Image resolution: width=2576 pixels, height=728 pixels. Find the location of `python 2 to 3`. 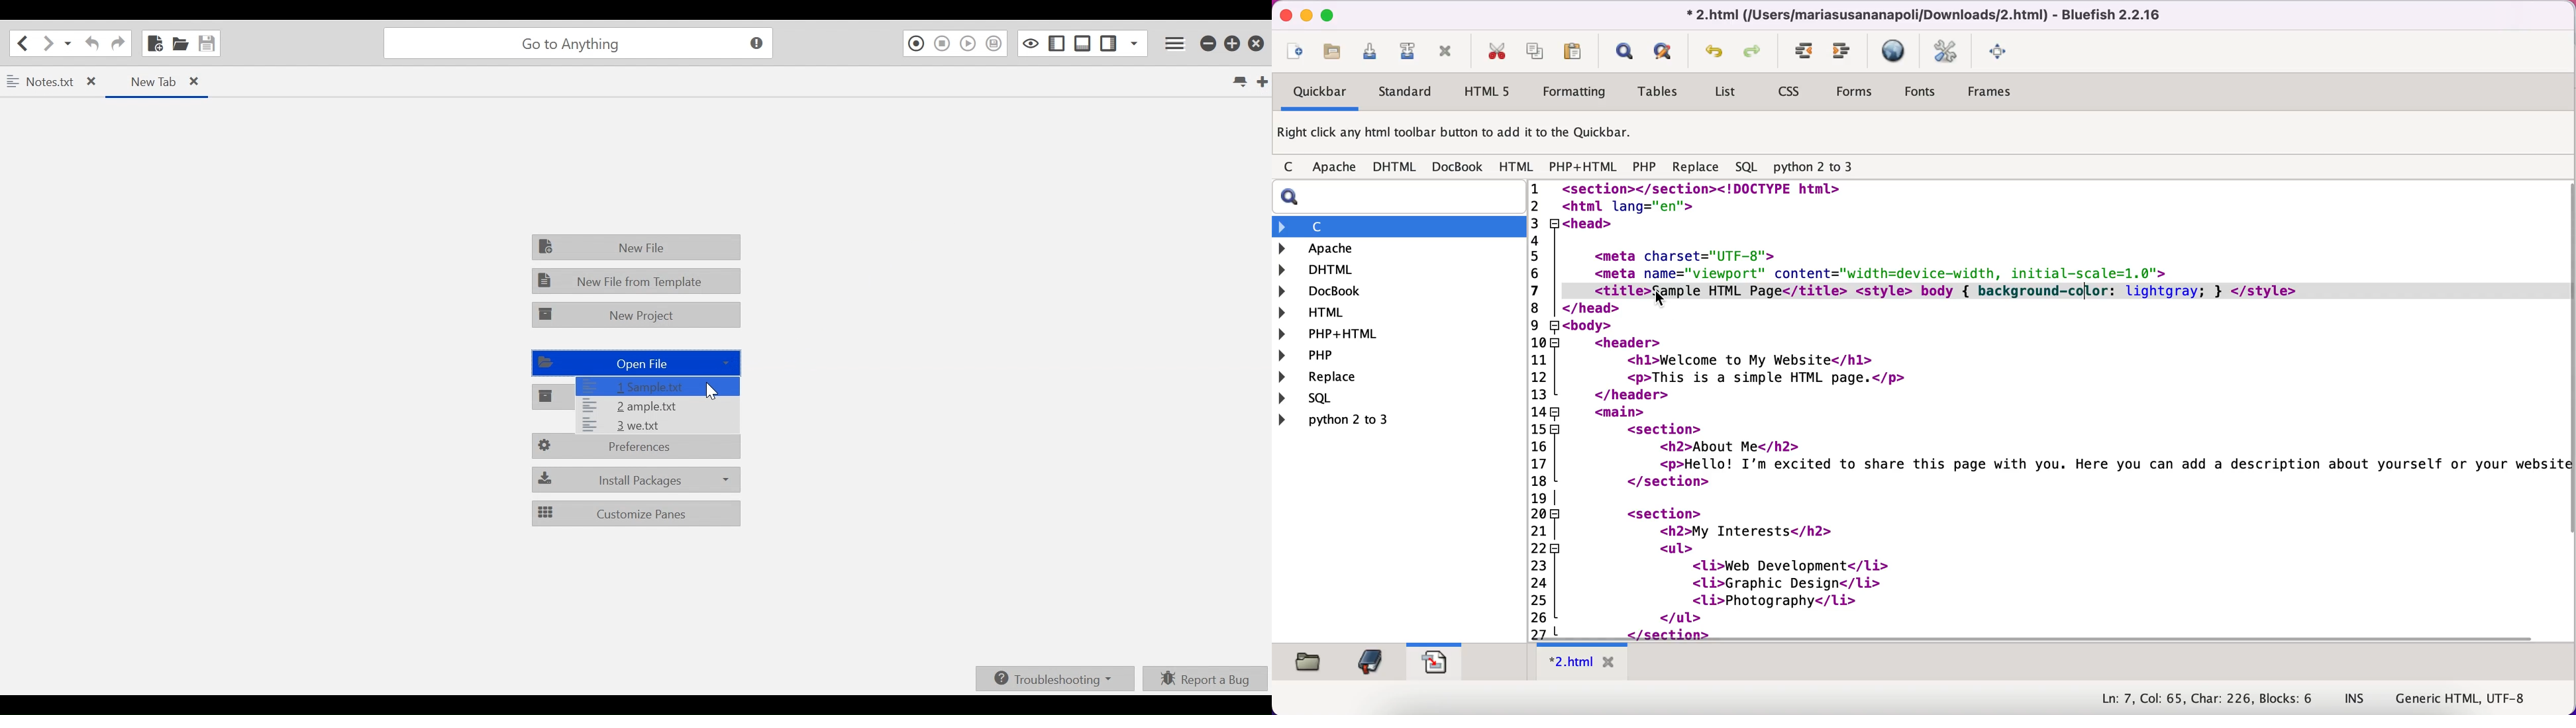

python 2 to 3 is located at coordinates (1822, 168).